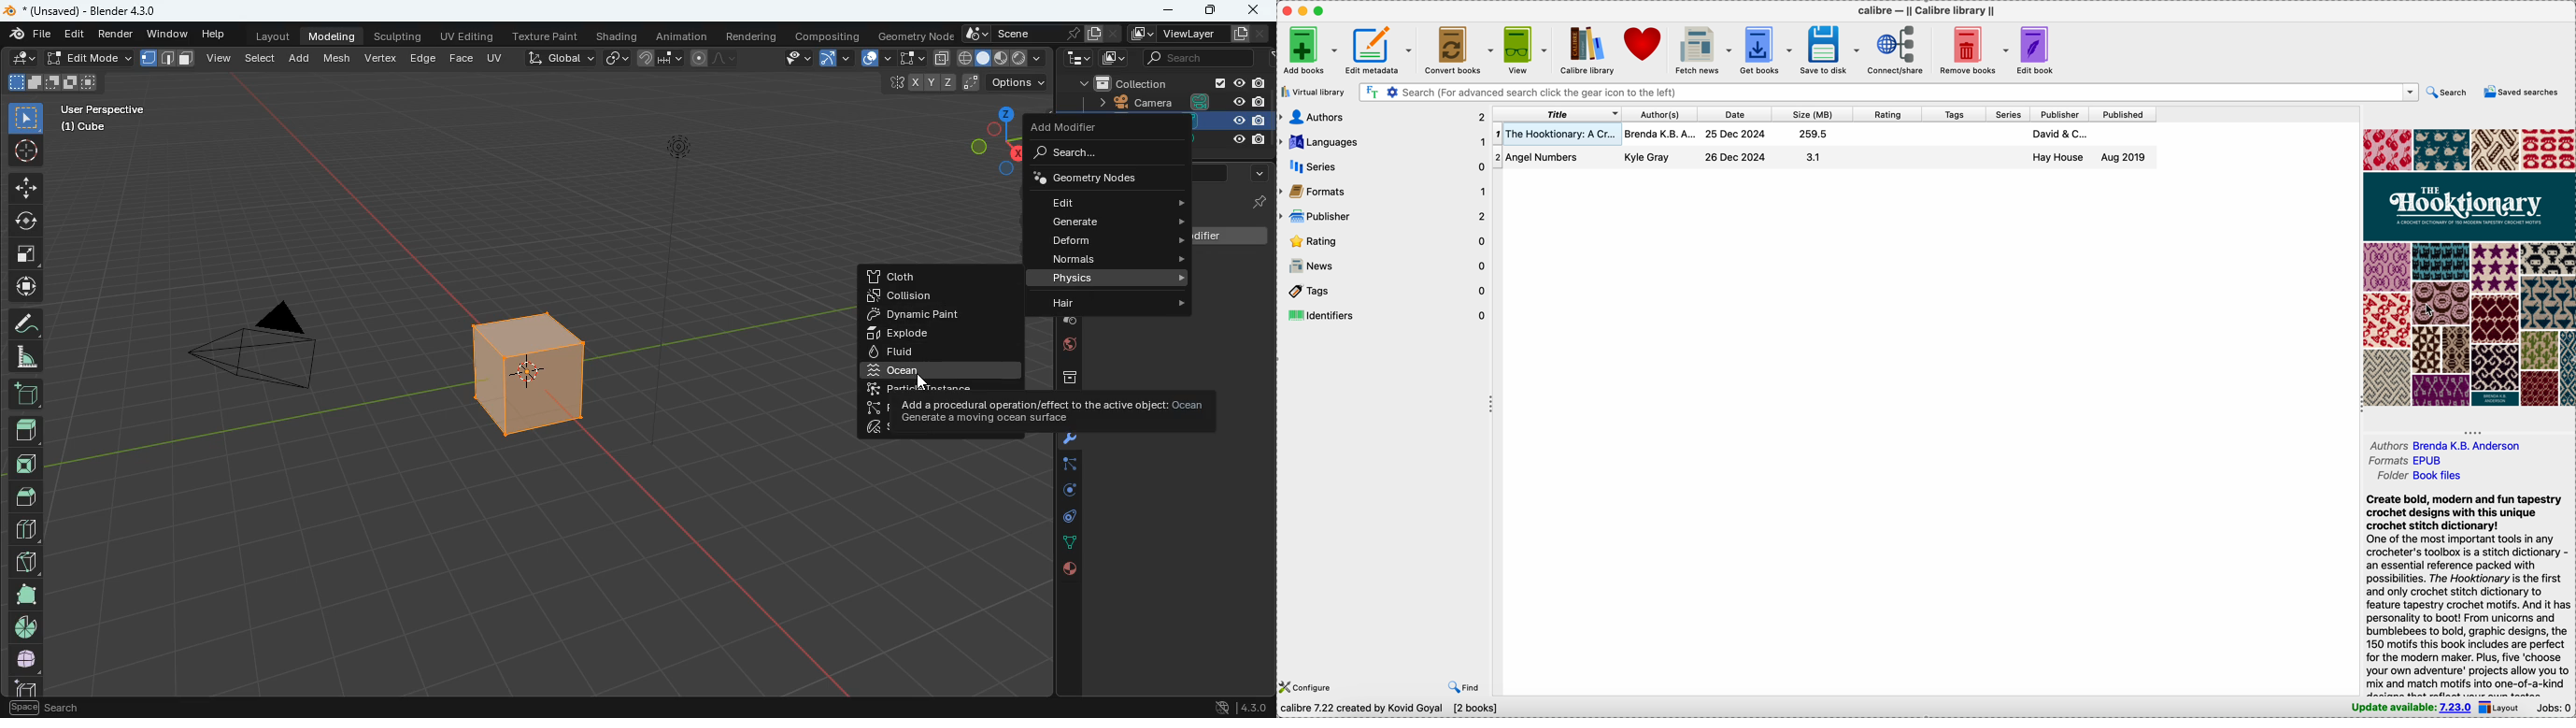  I want to click on minimize Calibre, so click(1303, 11).